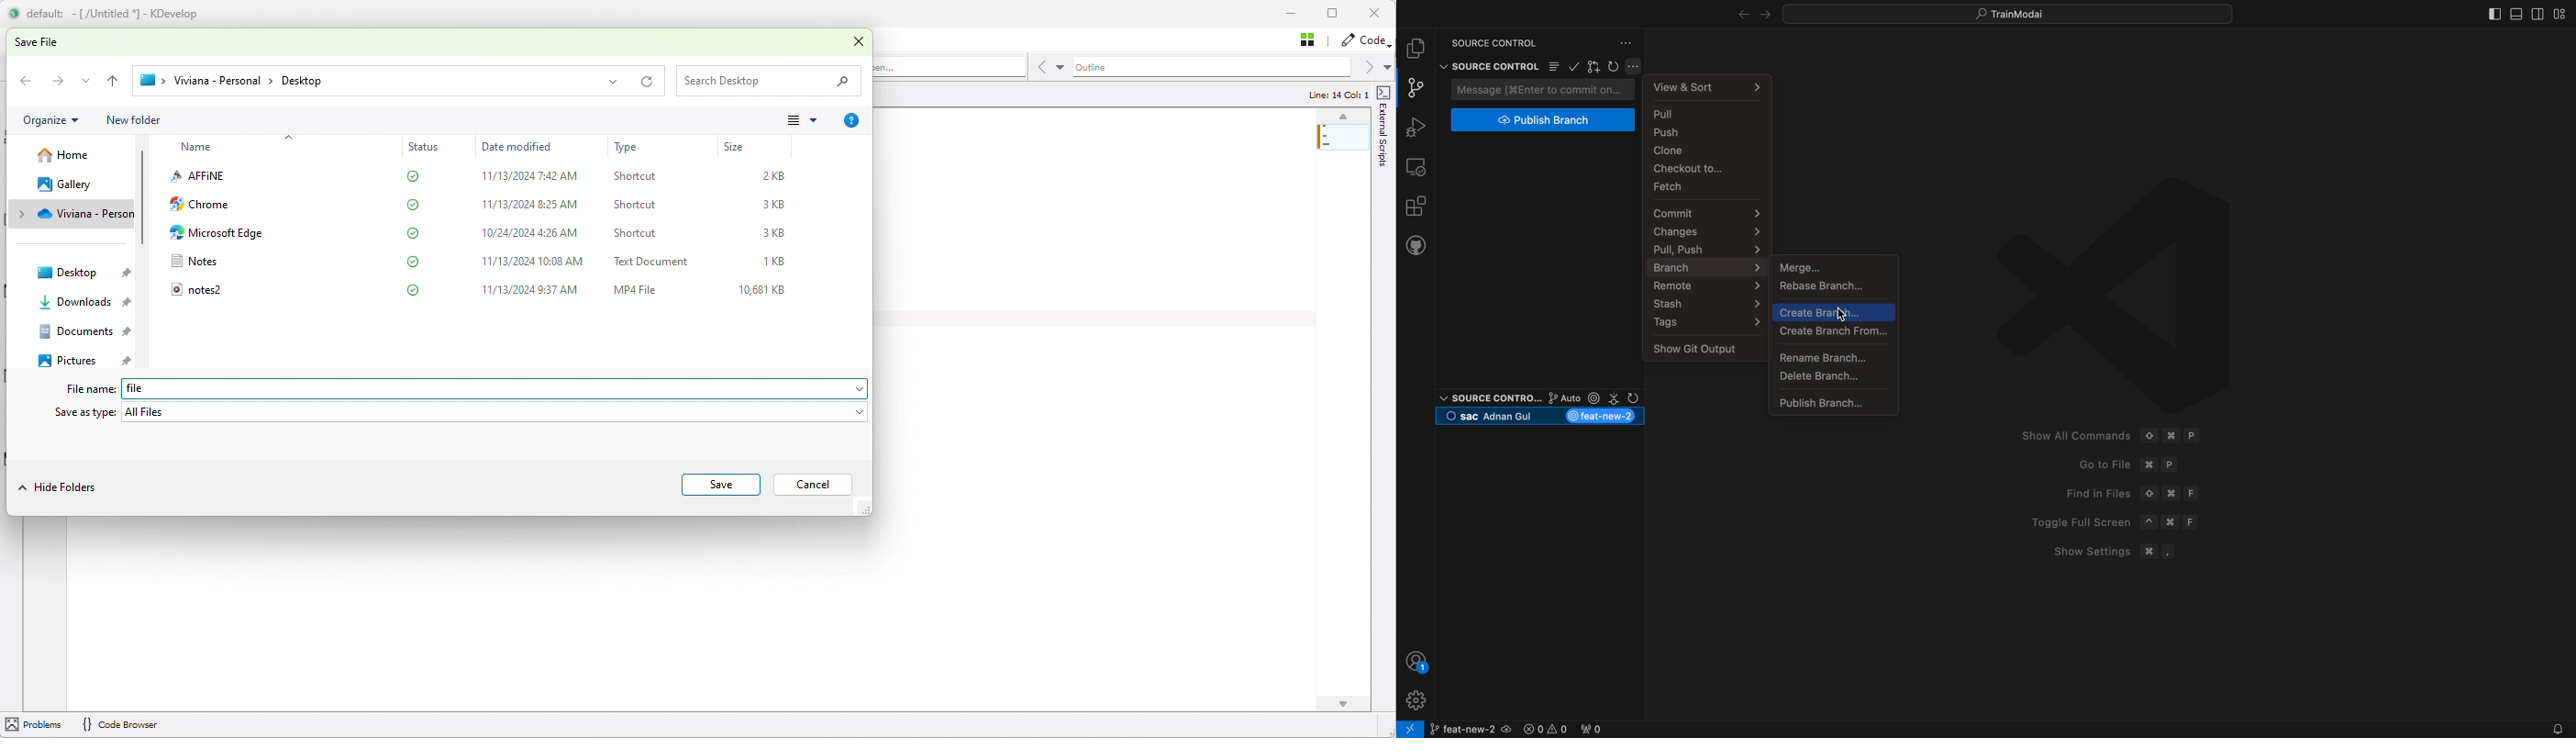  What do you see at coordinates (1545, 120) in the screenshot?
I see `publish` at bounding box center [1545, 120].